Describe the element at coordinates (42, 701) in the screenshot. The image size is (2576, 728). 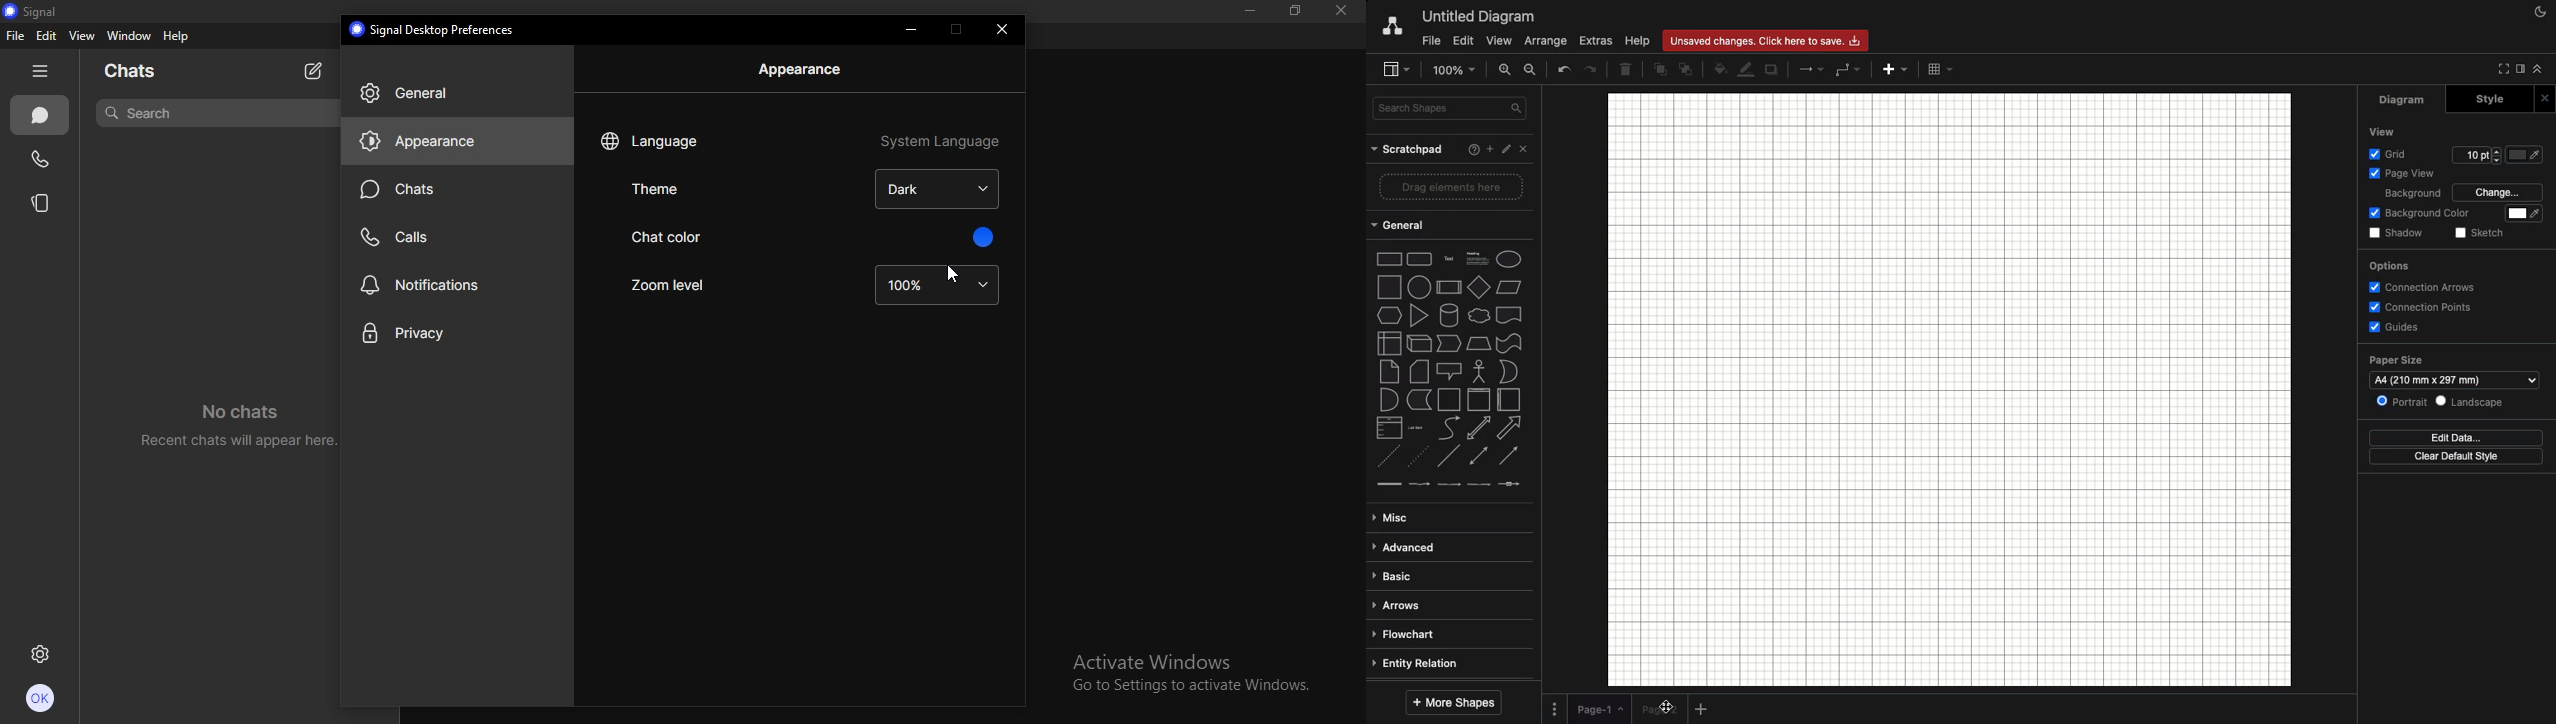
I see `profile` at that location.